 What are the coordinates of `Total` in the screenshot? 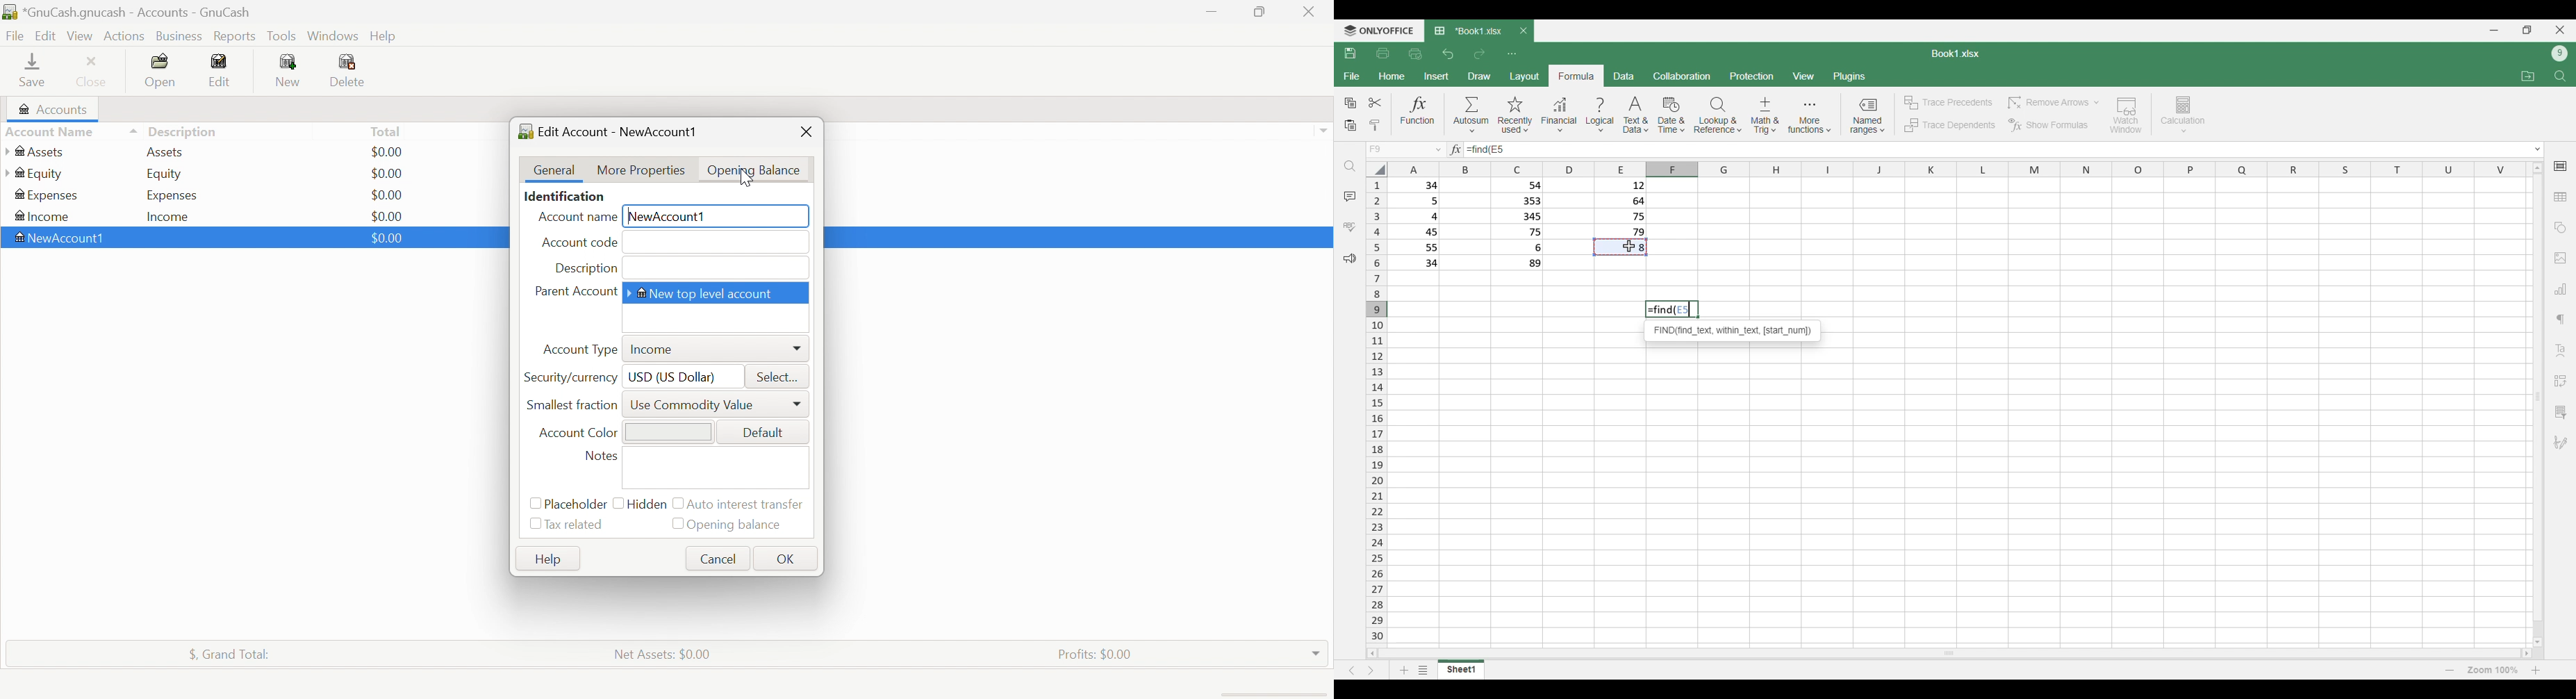 It's located at (386, 131).